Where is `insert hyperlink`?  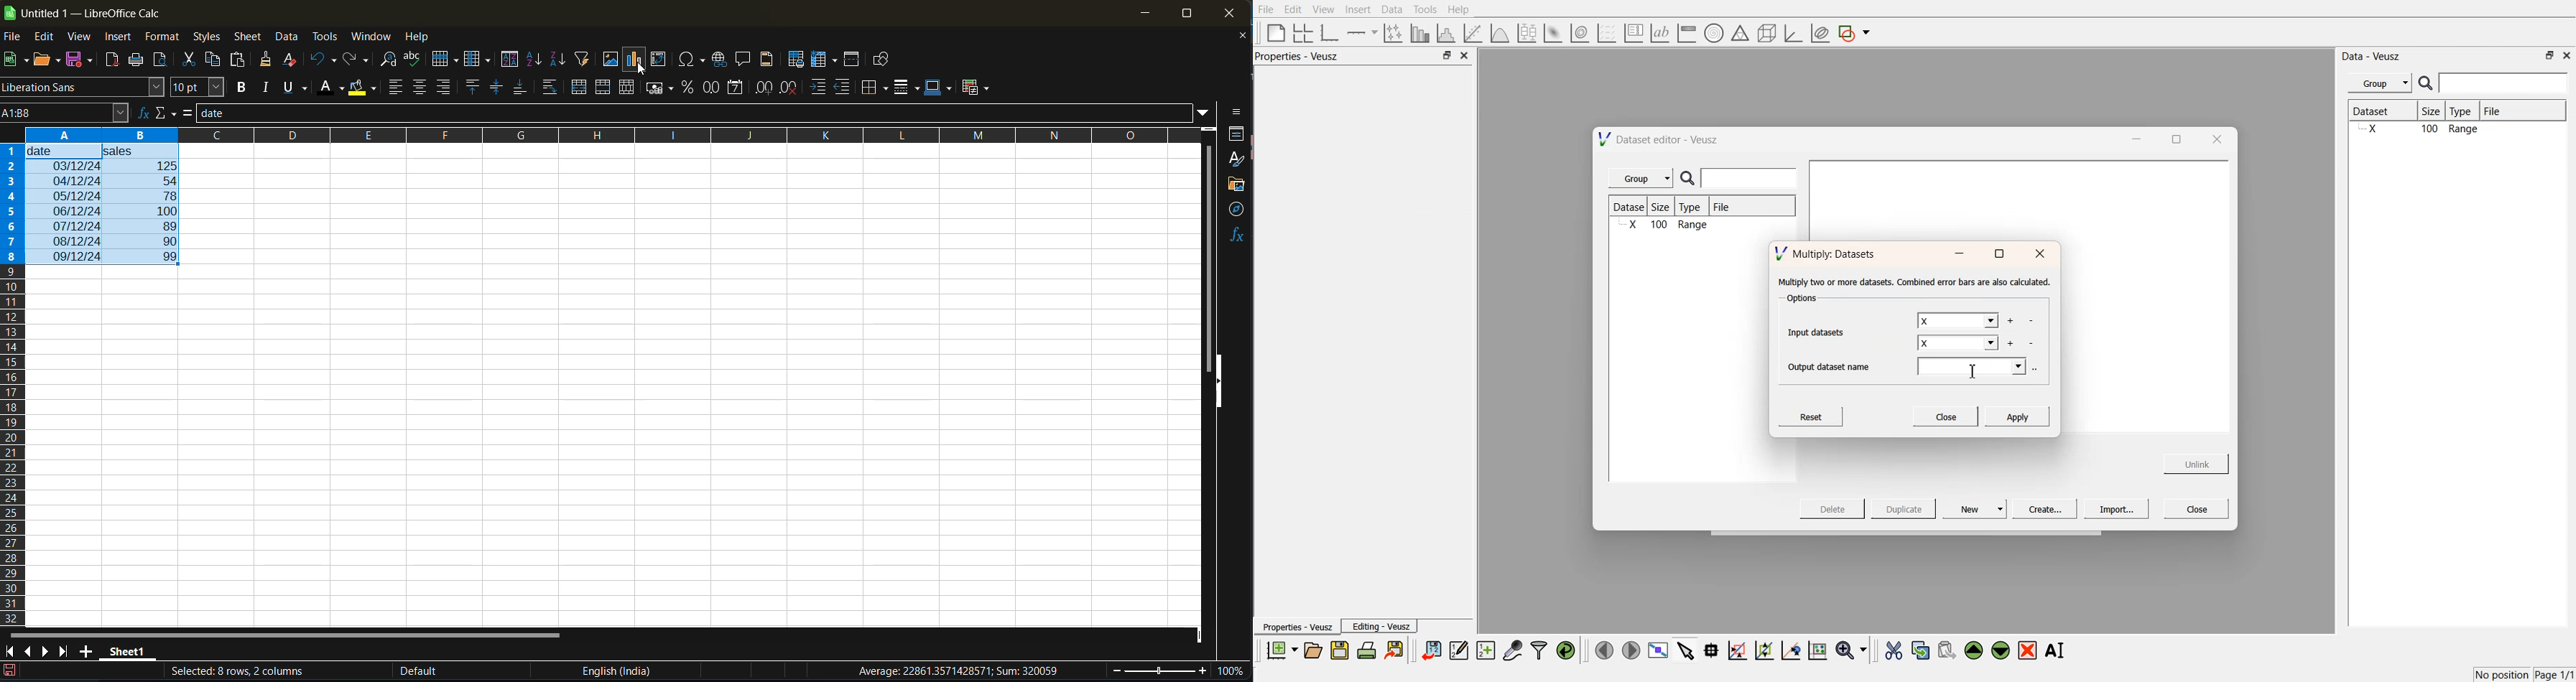 insert hyperlink is located at coordinates (720, 61).